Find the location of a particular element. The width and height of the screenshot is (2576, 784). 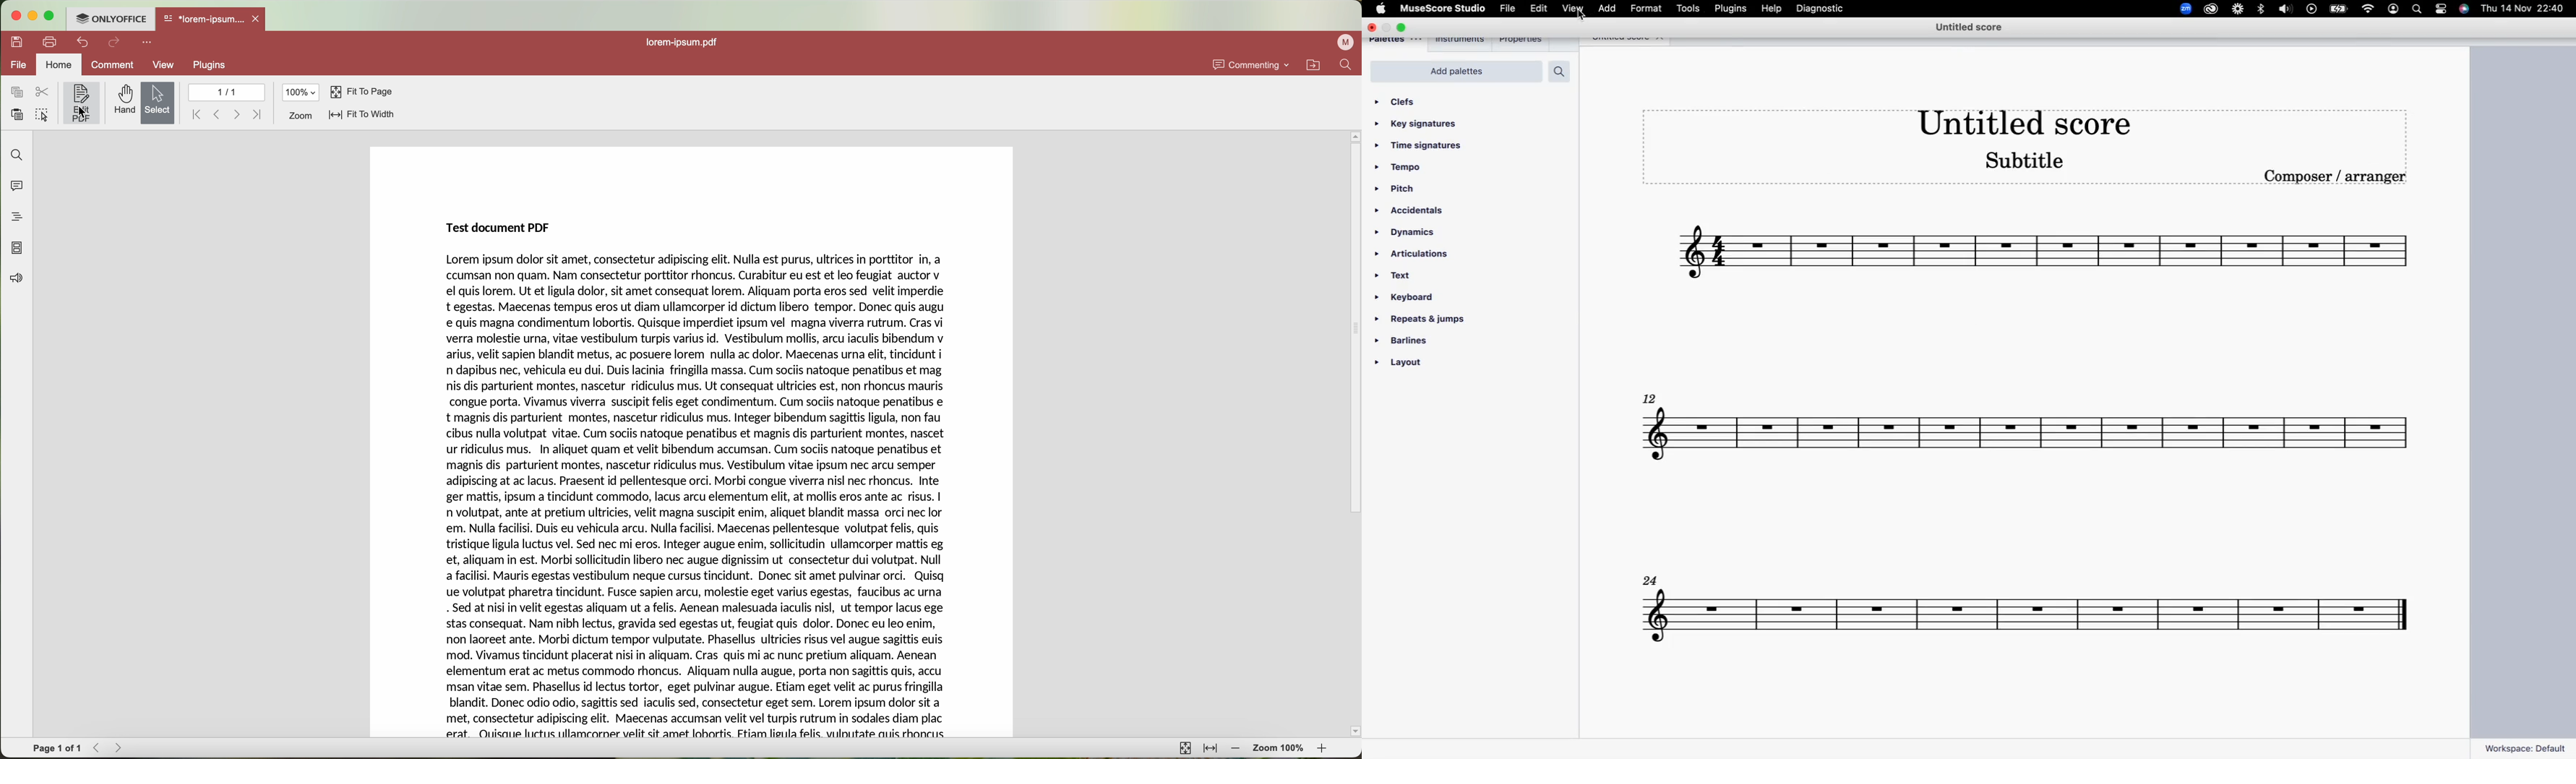

Backward is located at coordinates (215, 115).